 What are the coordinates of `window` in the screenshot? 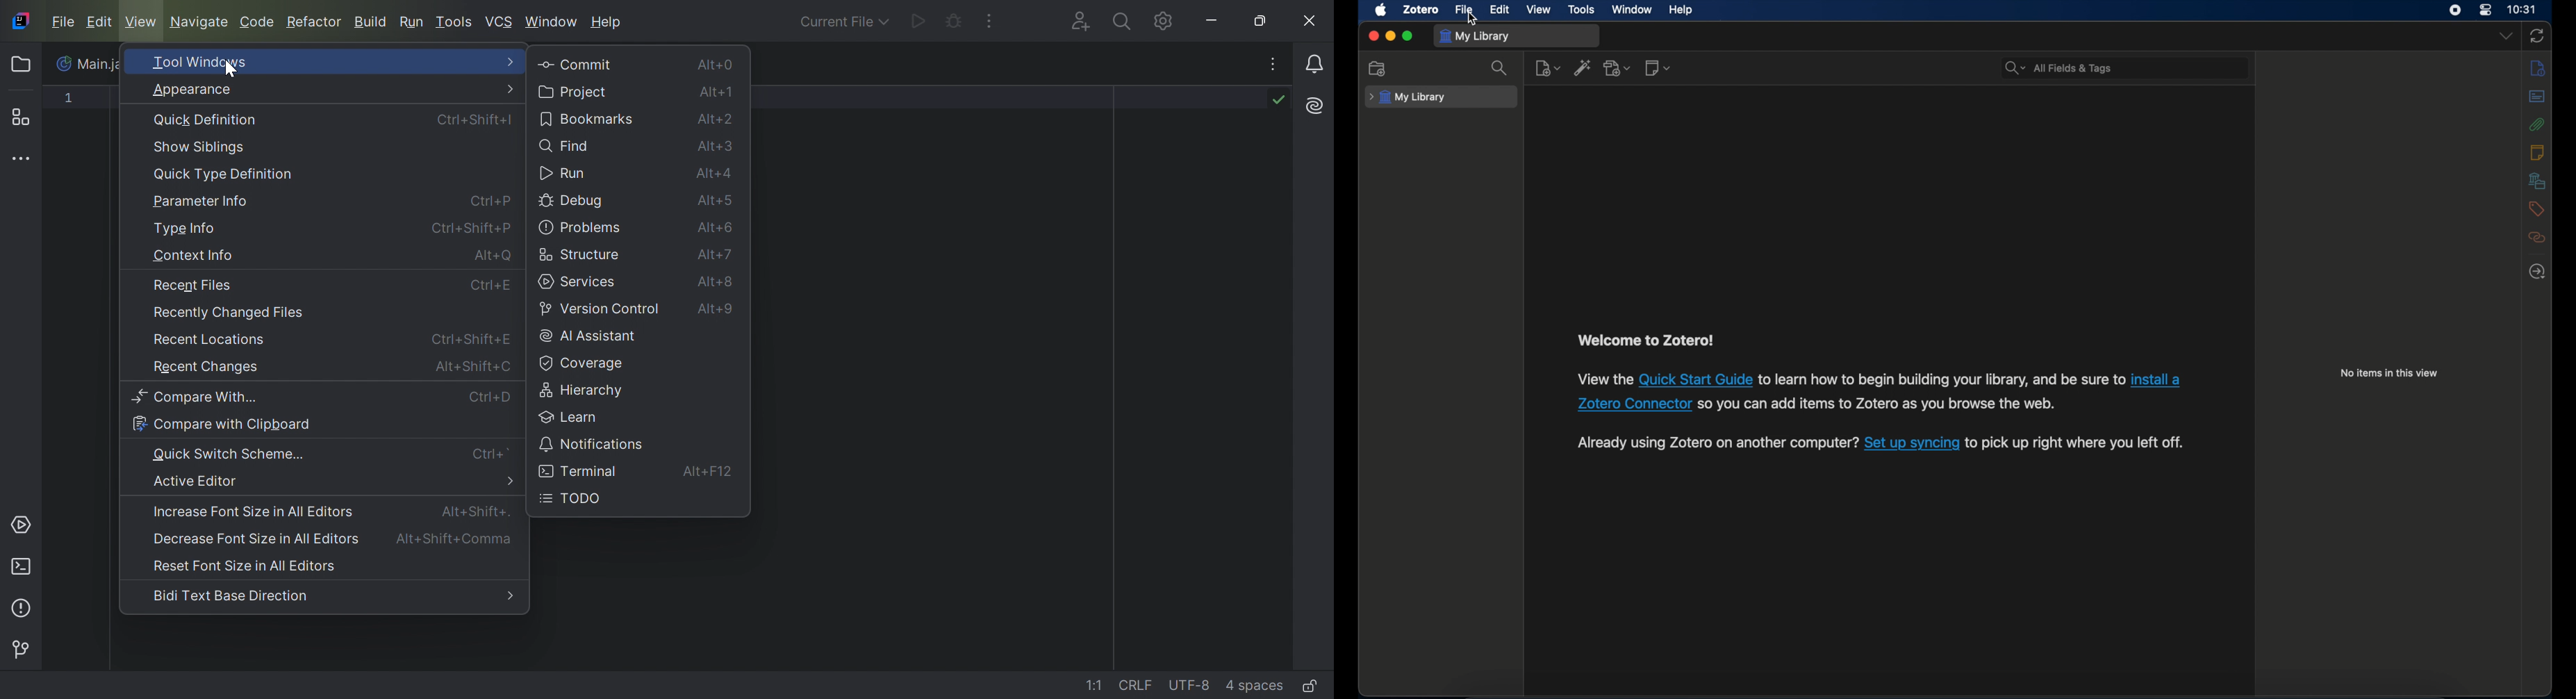 It's located at (1633, 9).